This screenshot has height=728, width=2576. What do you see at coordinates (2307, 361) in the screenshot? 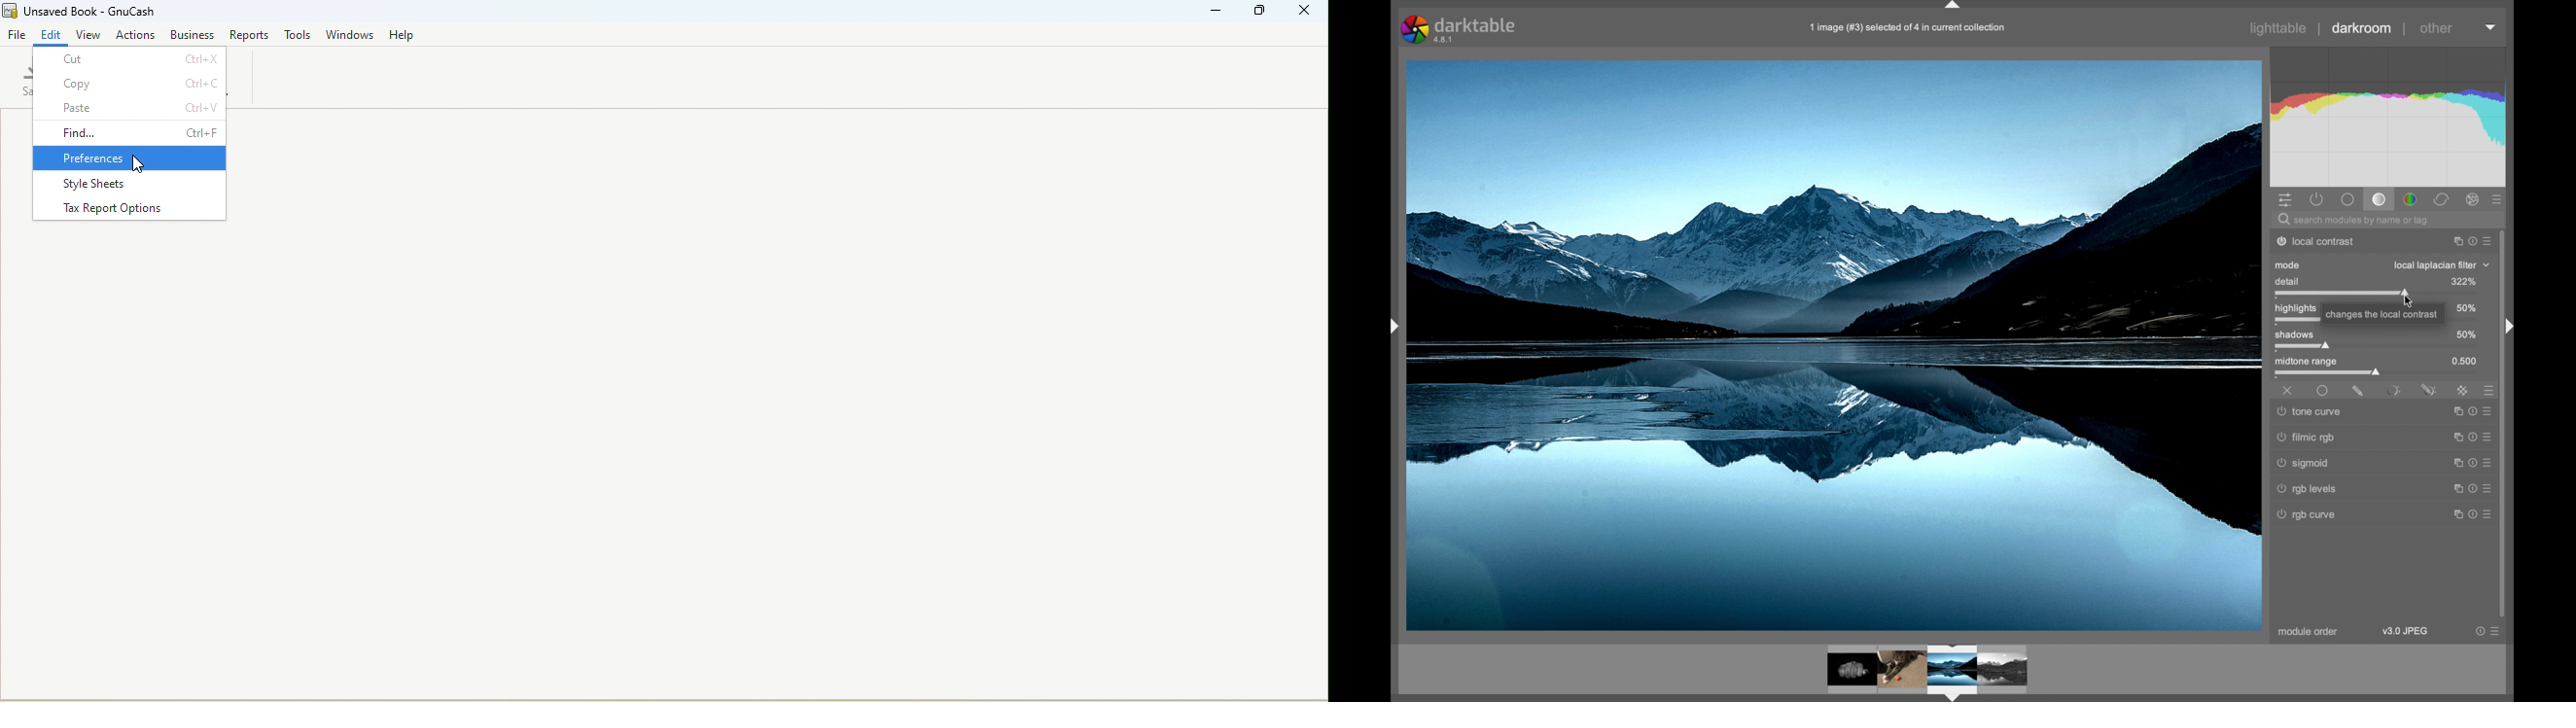
I see `midtown range` at bounding box center [2307, 361].